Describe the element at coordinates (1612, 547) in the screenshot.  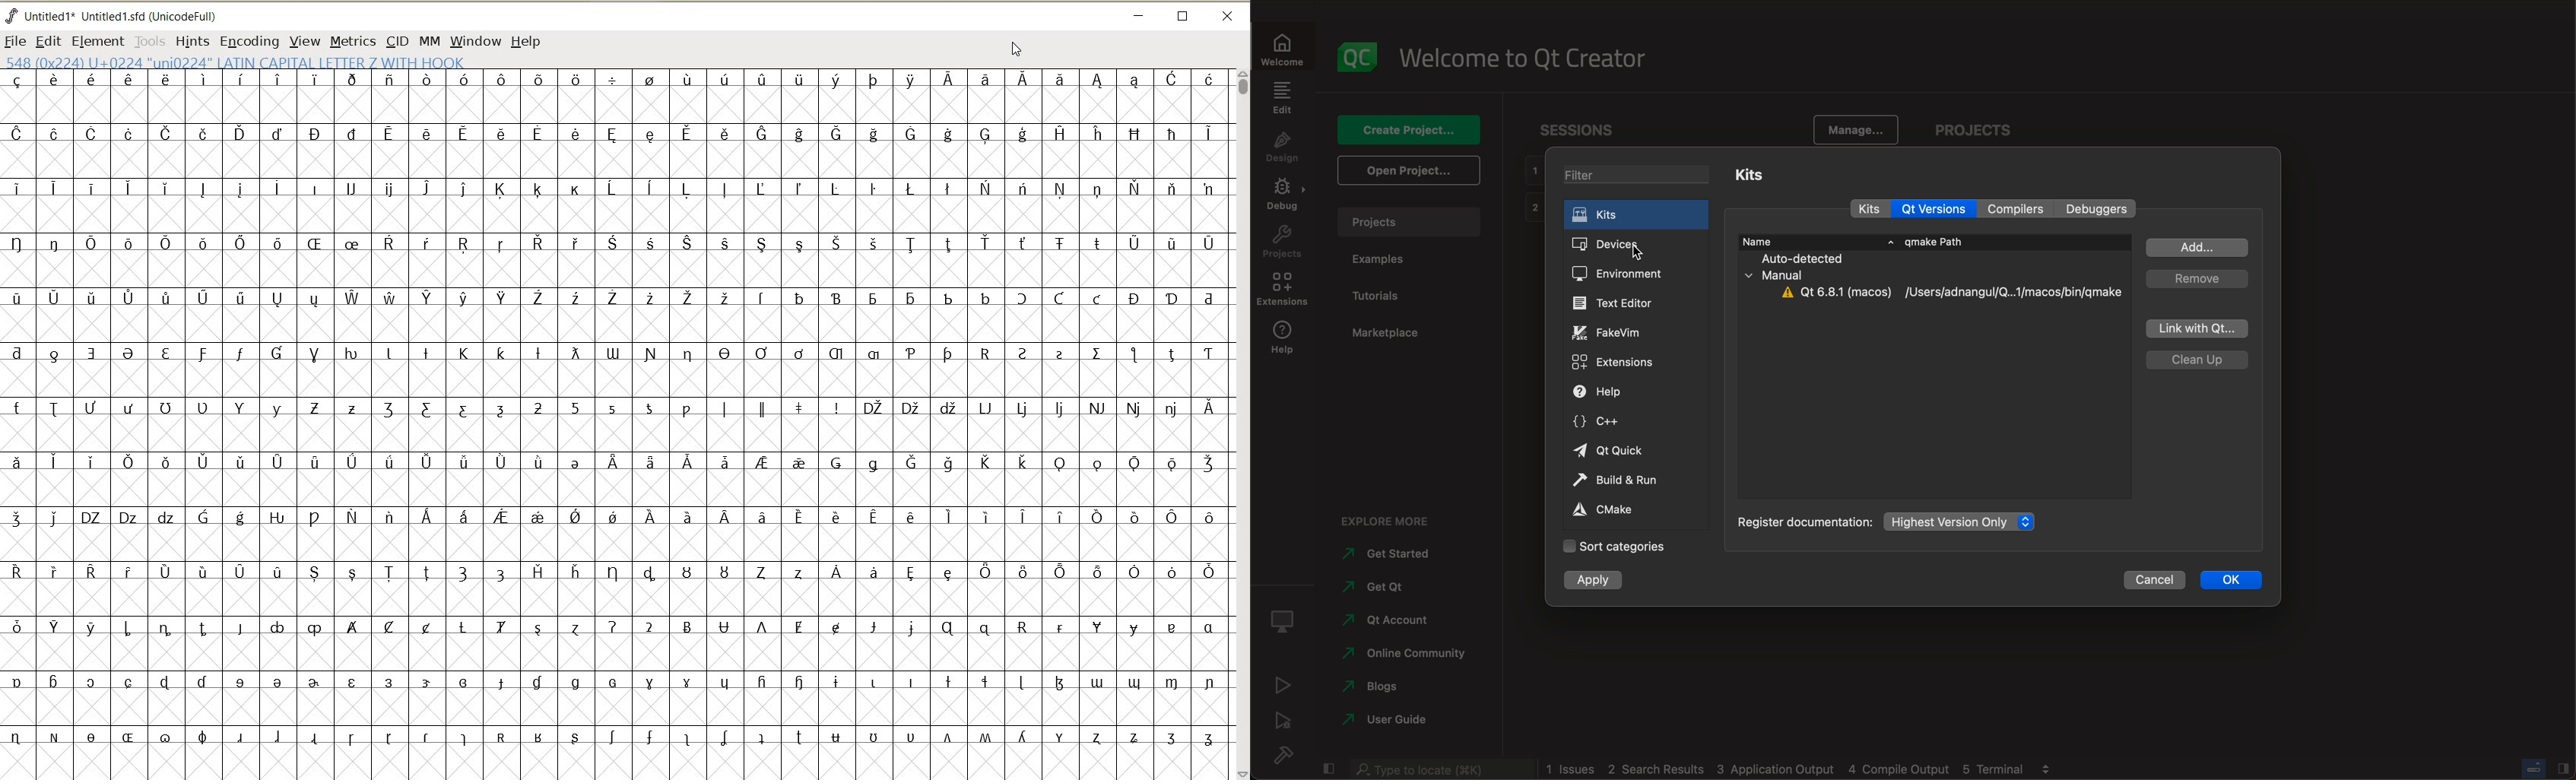
I see `sort categories` at that location.